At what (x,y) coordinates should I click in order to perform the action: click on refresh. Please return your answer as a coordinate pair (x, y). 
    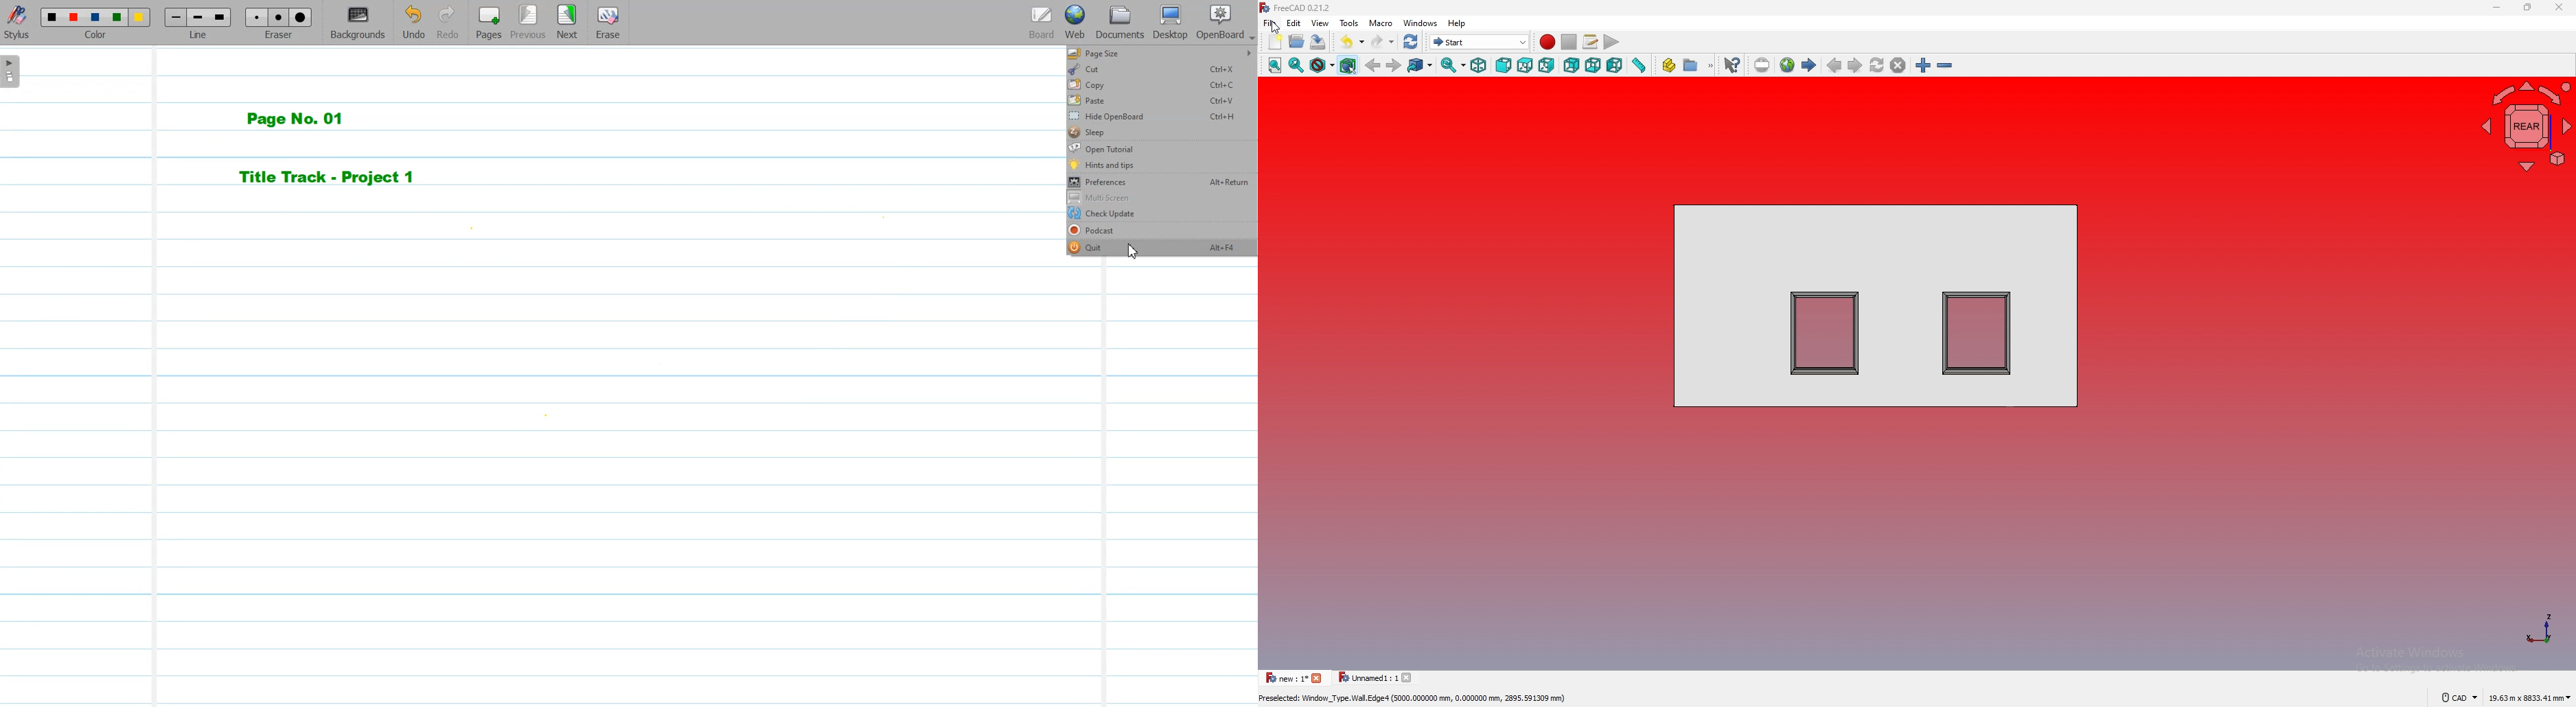
    Looking at the image, I should click on (1412, 42).